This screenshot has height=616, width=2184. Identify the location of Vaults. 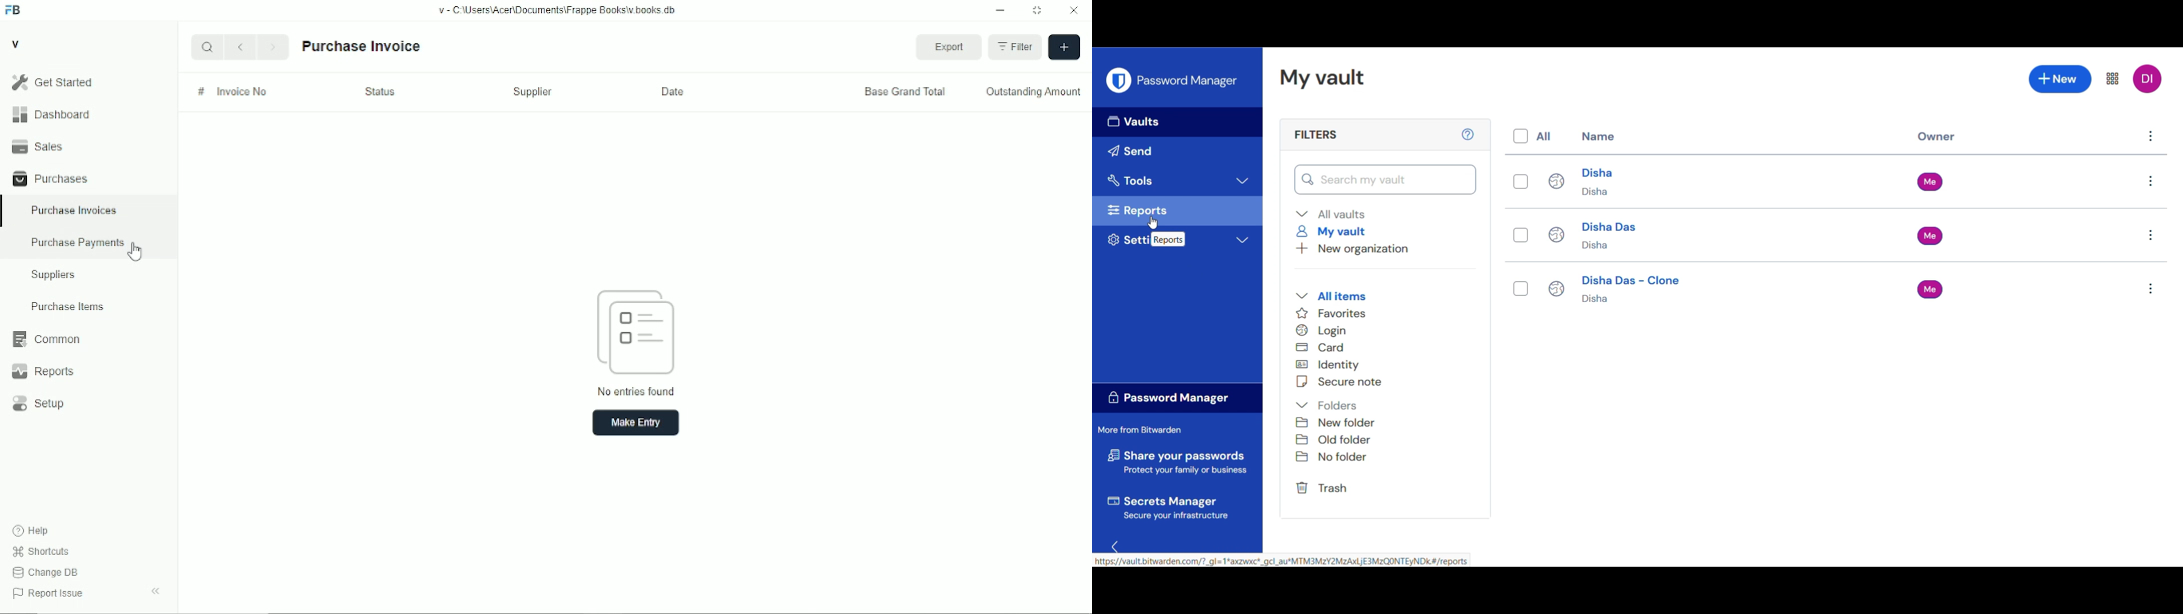
(1177, 122).